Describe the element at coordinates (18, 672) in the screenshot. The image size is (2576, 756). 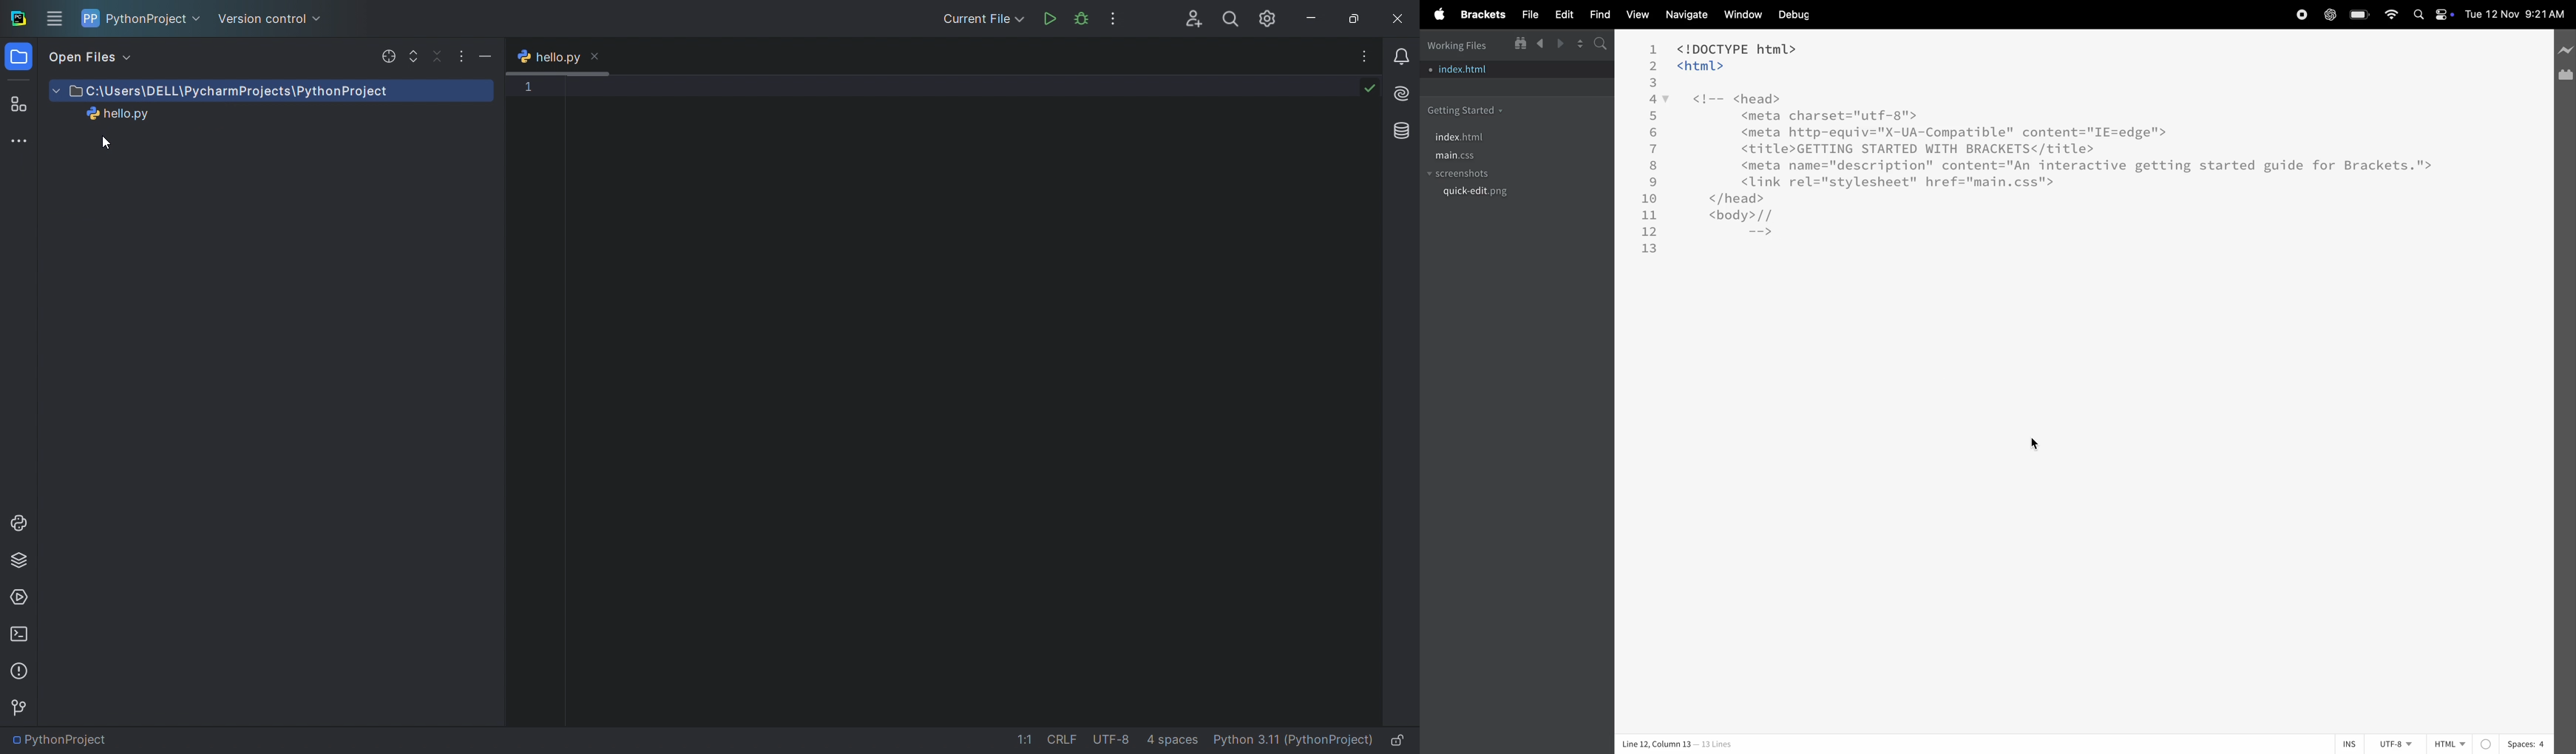
I see `problems` at that location.